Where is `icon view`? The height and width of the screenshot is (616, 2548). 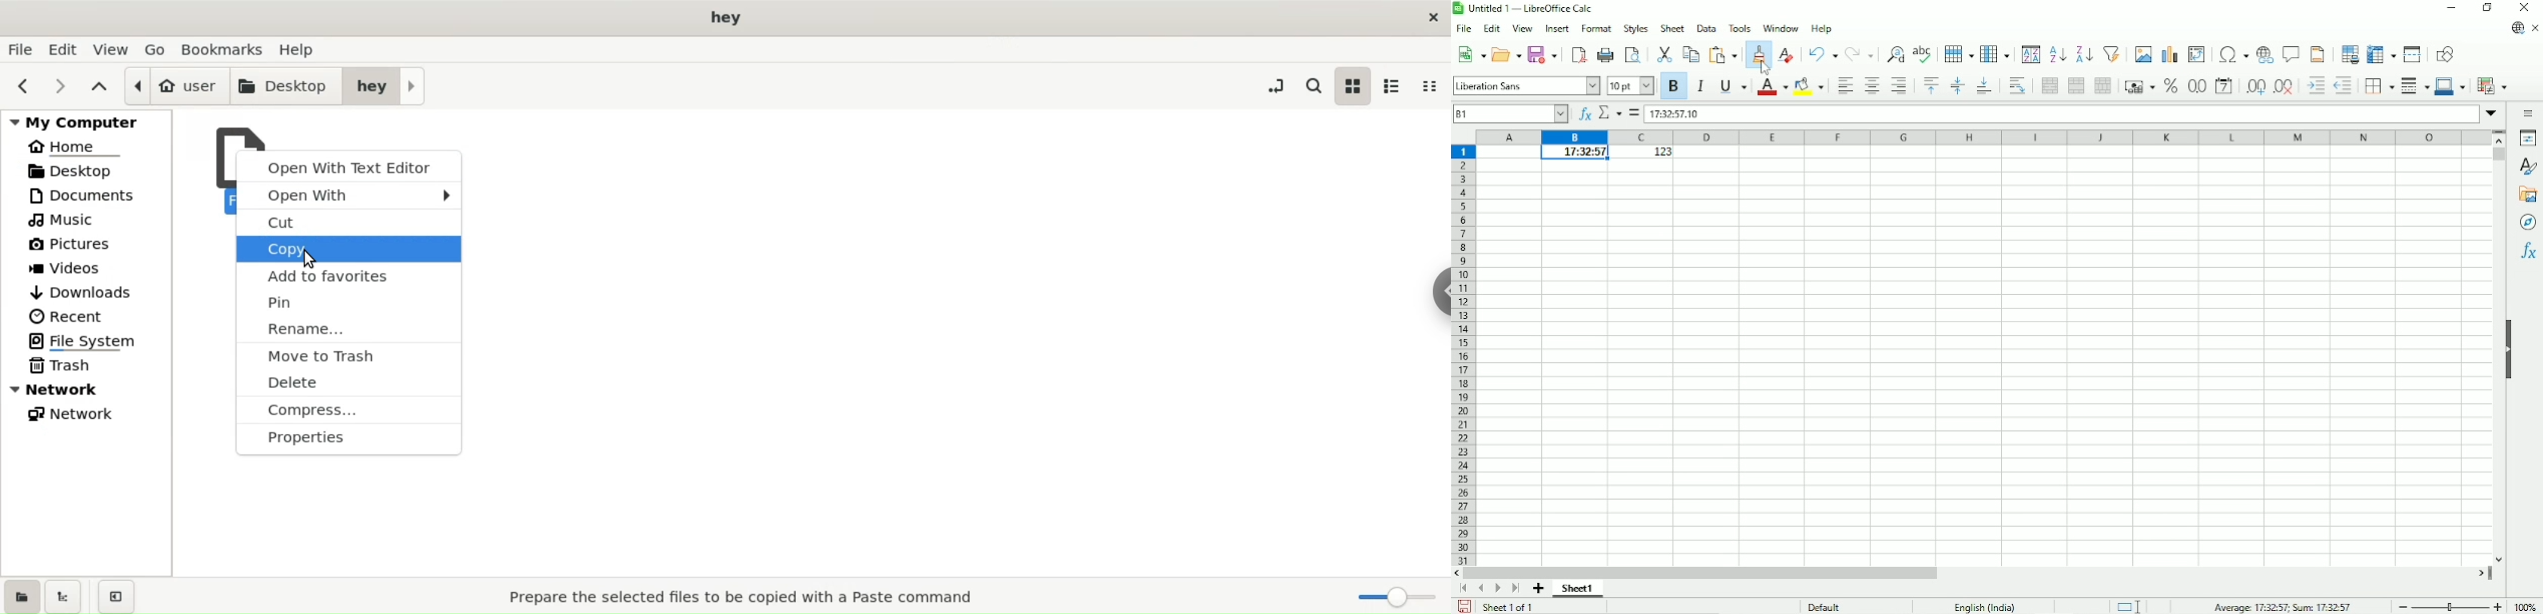
icon view is located at coordinates (1353, 86).